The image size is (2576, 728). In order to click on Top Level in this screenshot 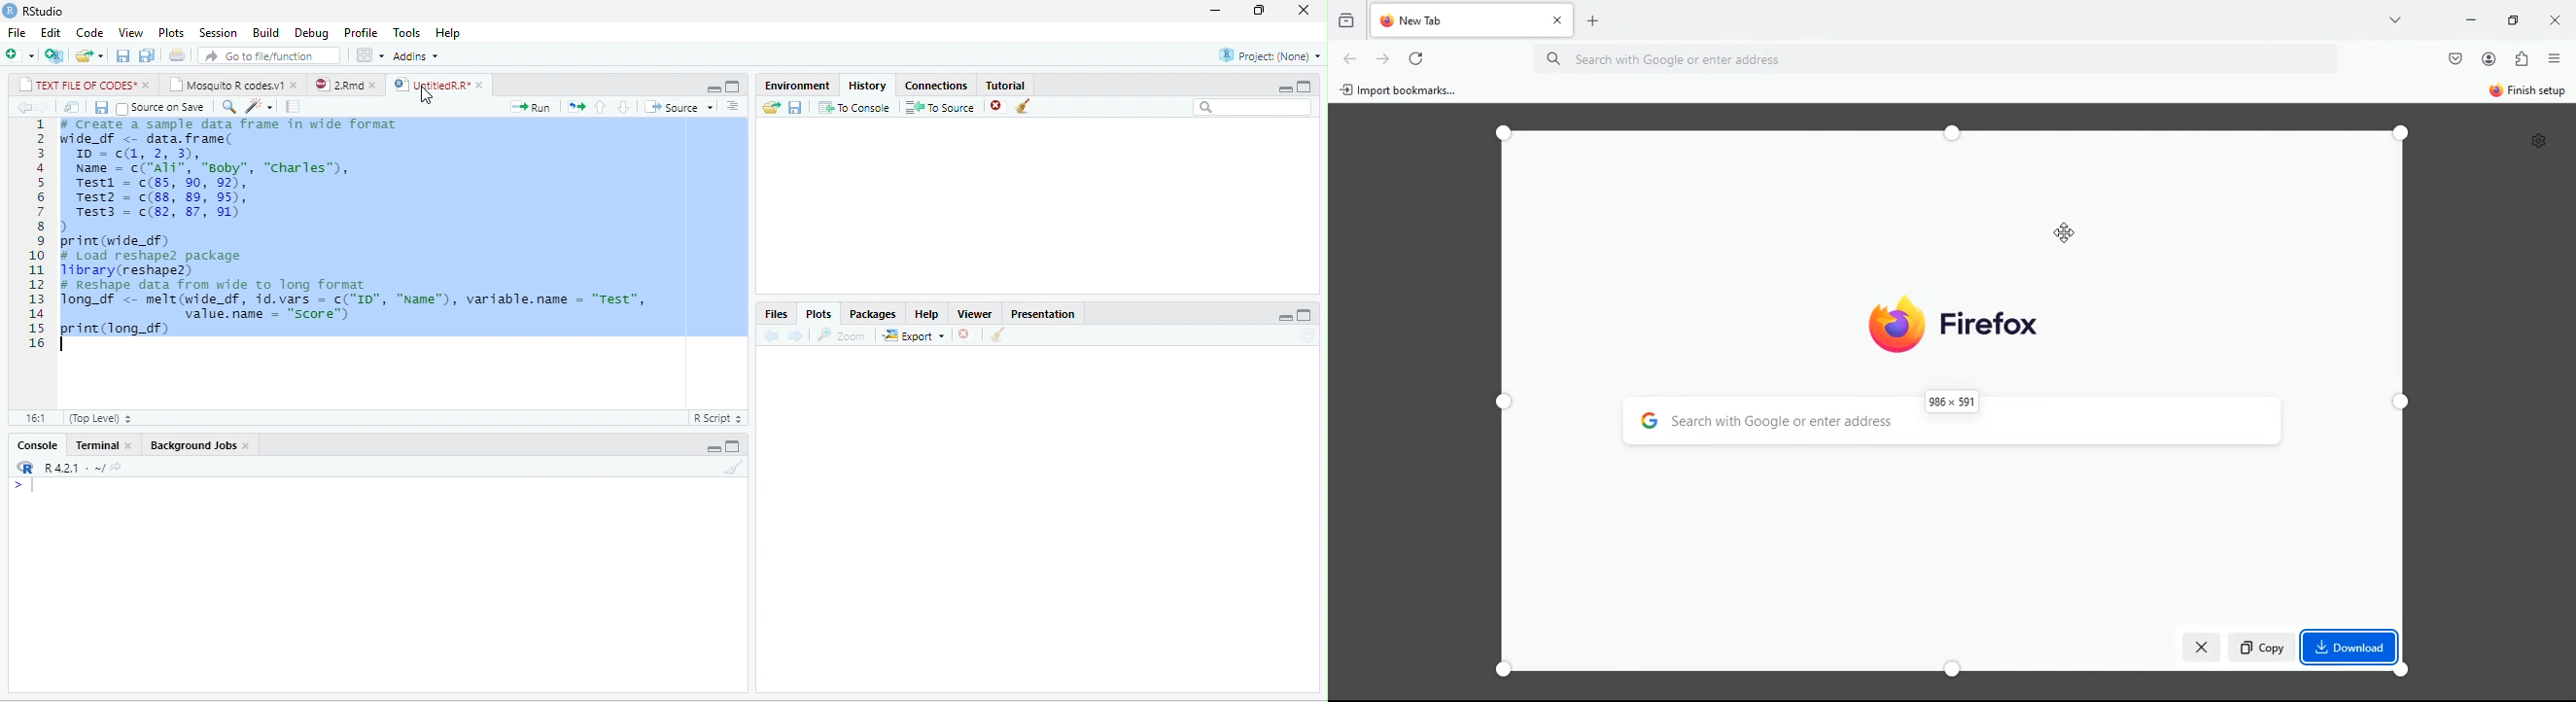, I will do `click(101, 419)`.